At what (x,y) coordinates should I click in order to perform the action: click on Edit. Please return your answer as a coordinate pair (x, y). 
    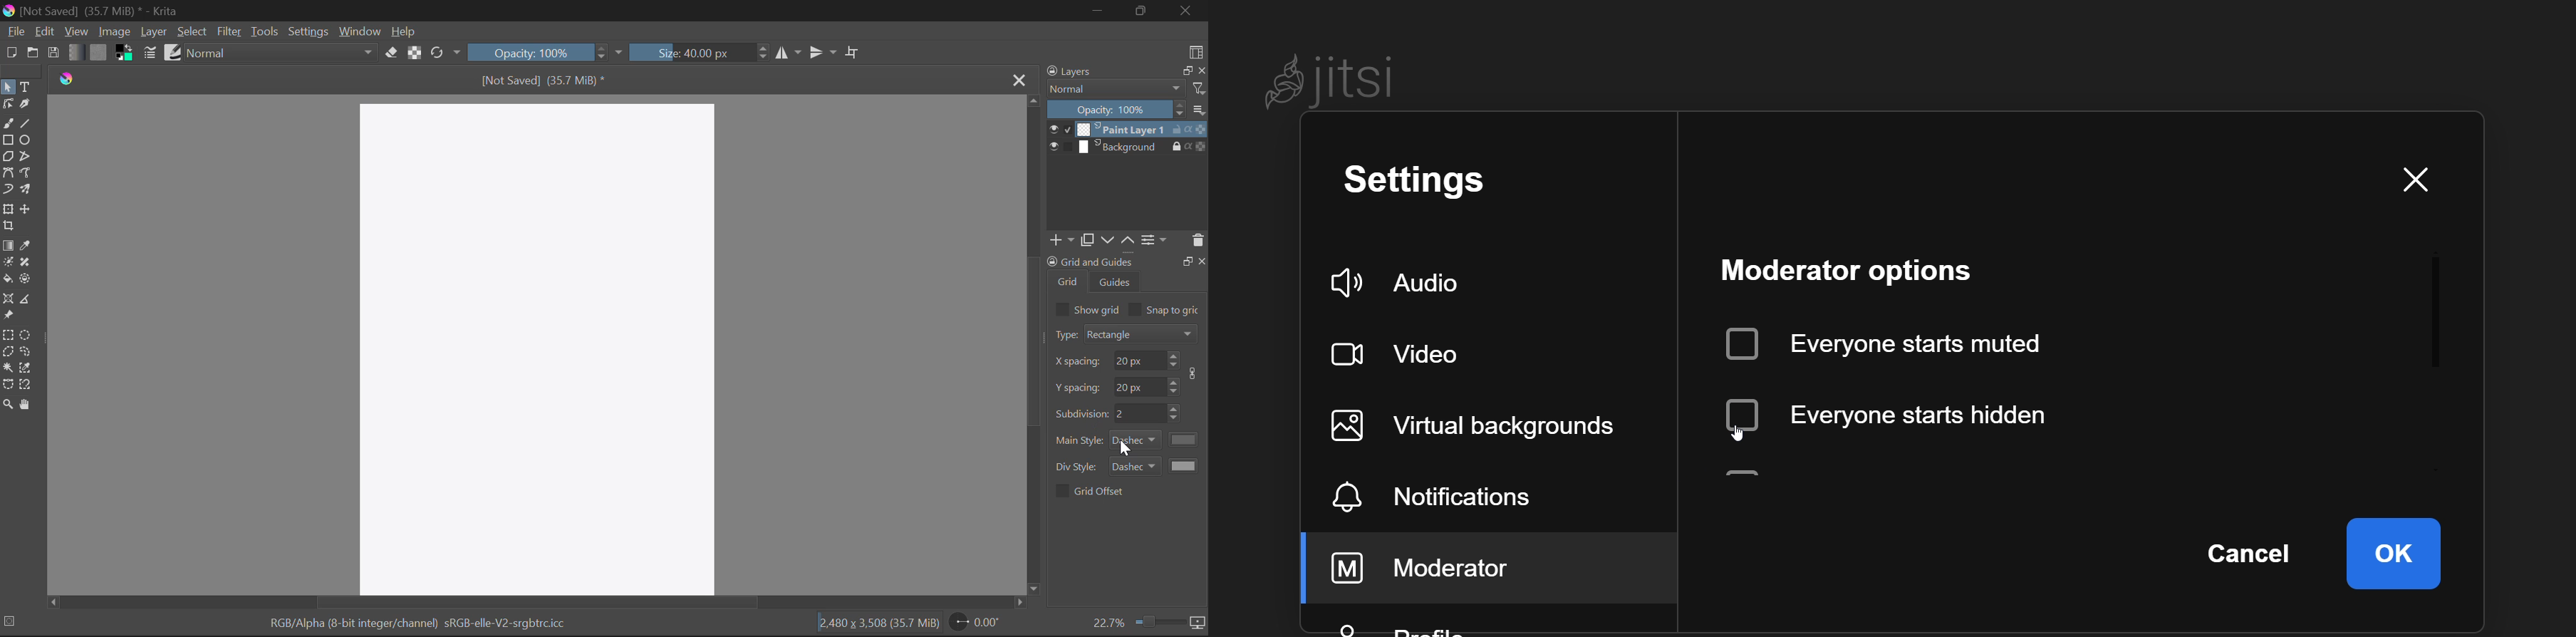
    Looking at the image, I should click on (44, 31).